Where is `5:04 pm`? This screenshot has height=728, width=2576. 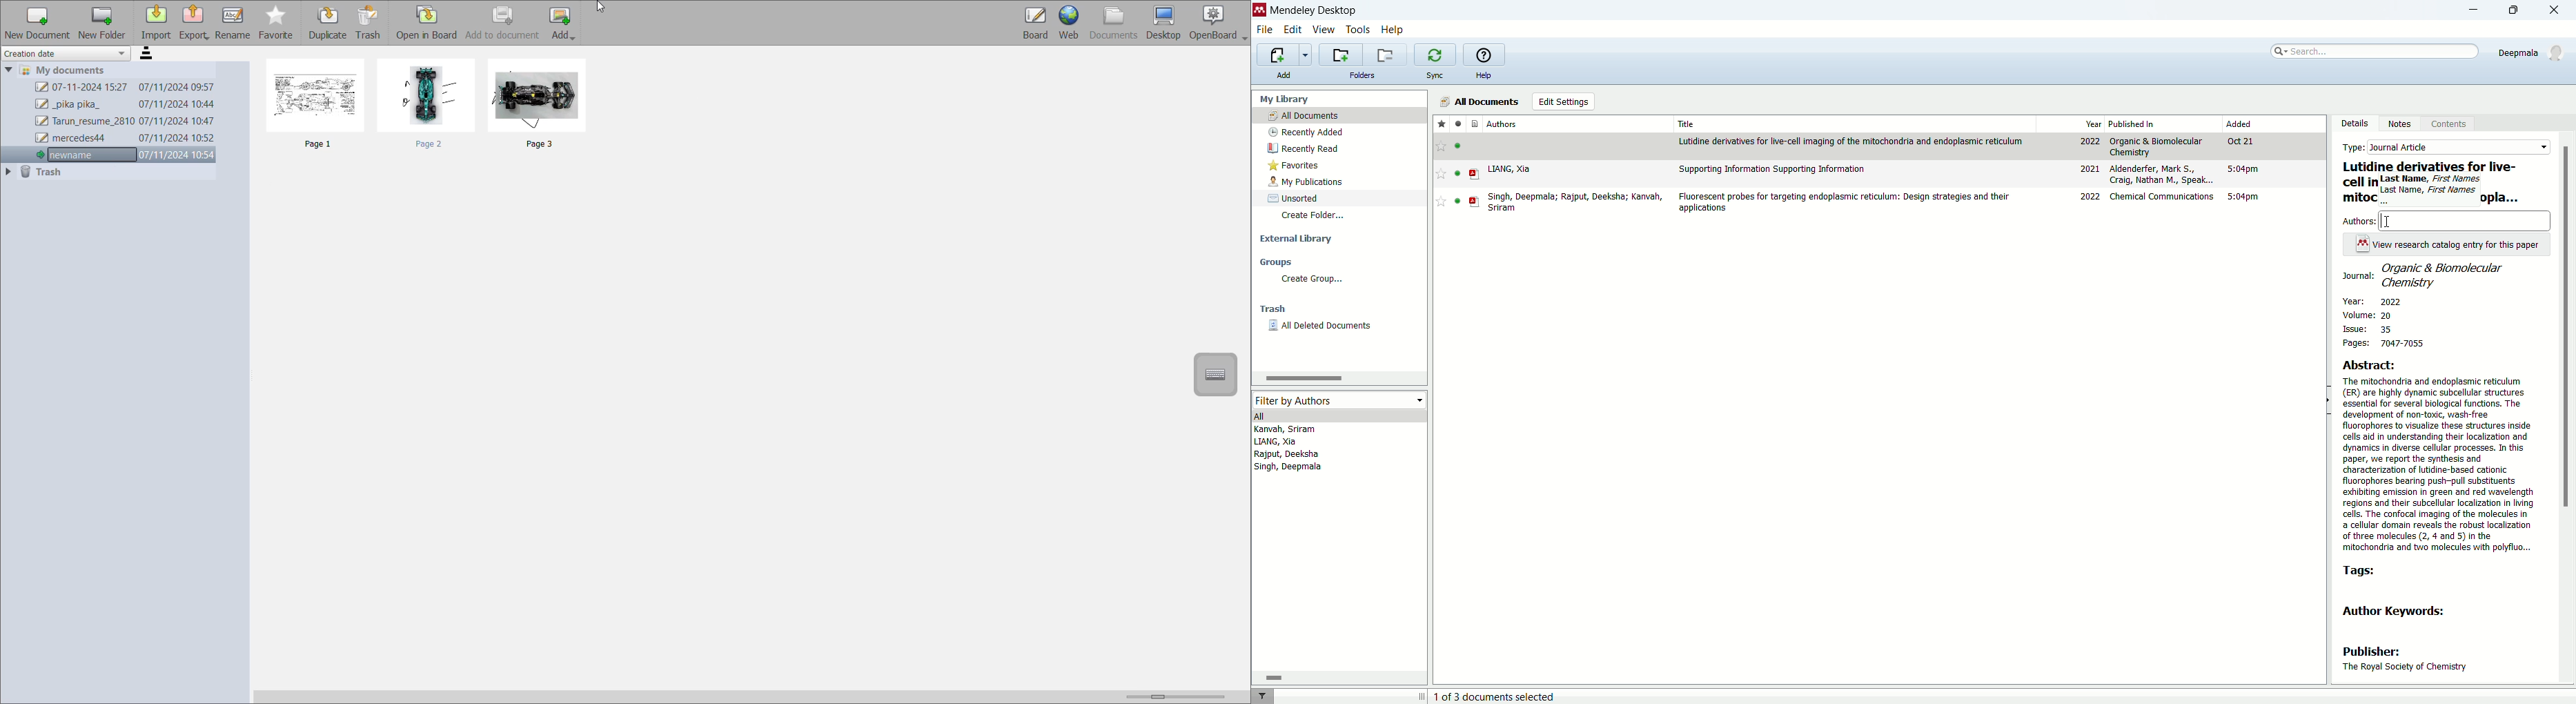 5:04 pm is located at coordinates (2248, 197).